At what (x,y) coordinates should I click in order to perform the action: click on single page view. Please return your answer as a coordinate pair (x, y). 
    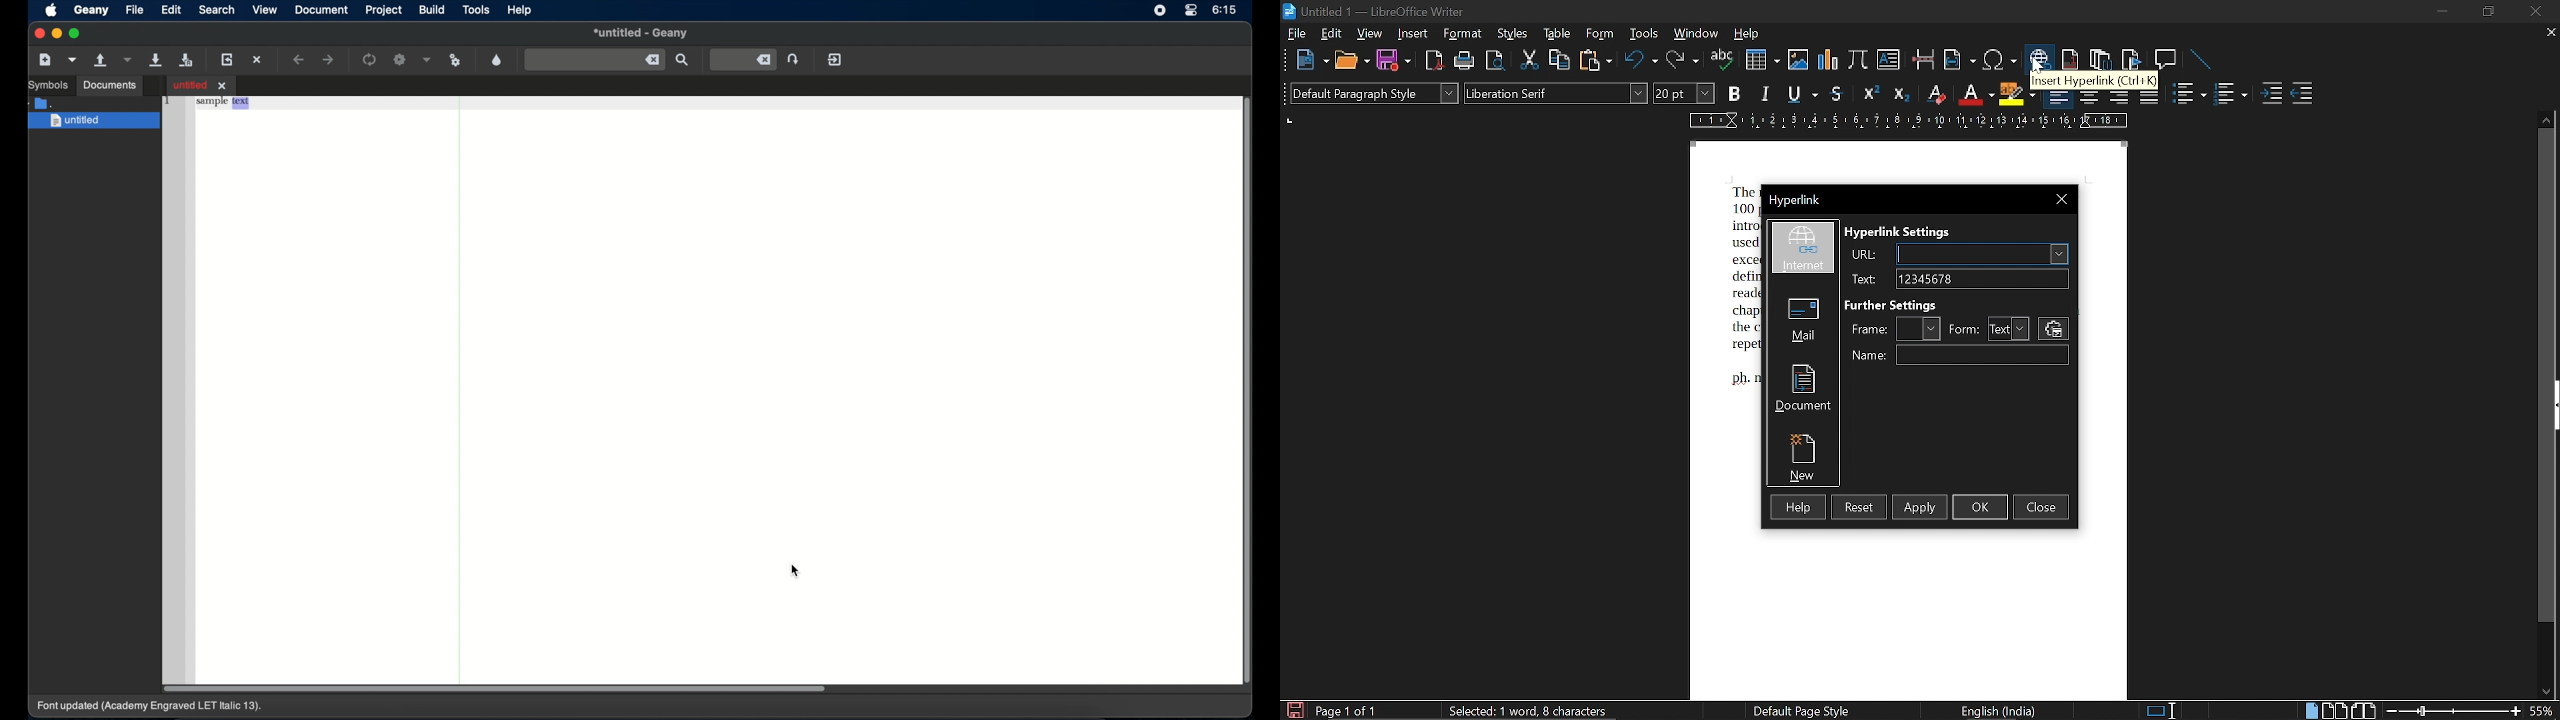
    Looking at the image, I should click on (2310, 710).